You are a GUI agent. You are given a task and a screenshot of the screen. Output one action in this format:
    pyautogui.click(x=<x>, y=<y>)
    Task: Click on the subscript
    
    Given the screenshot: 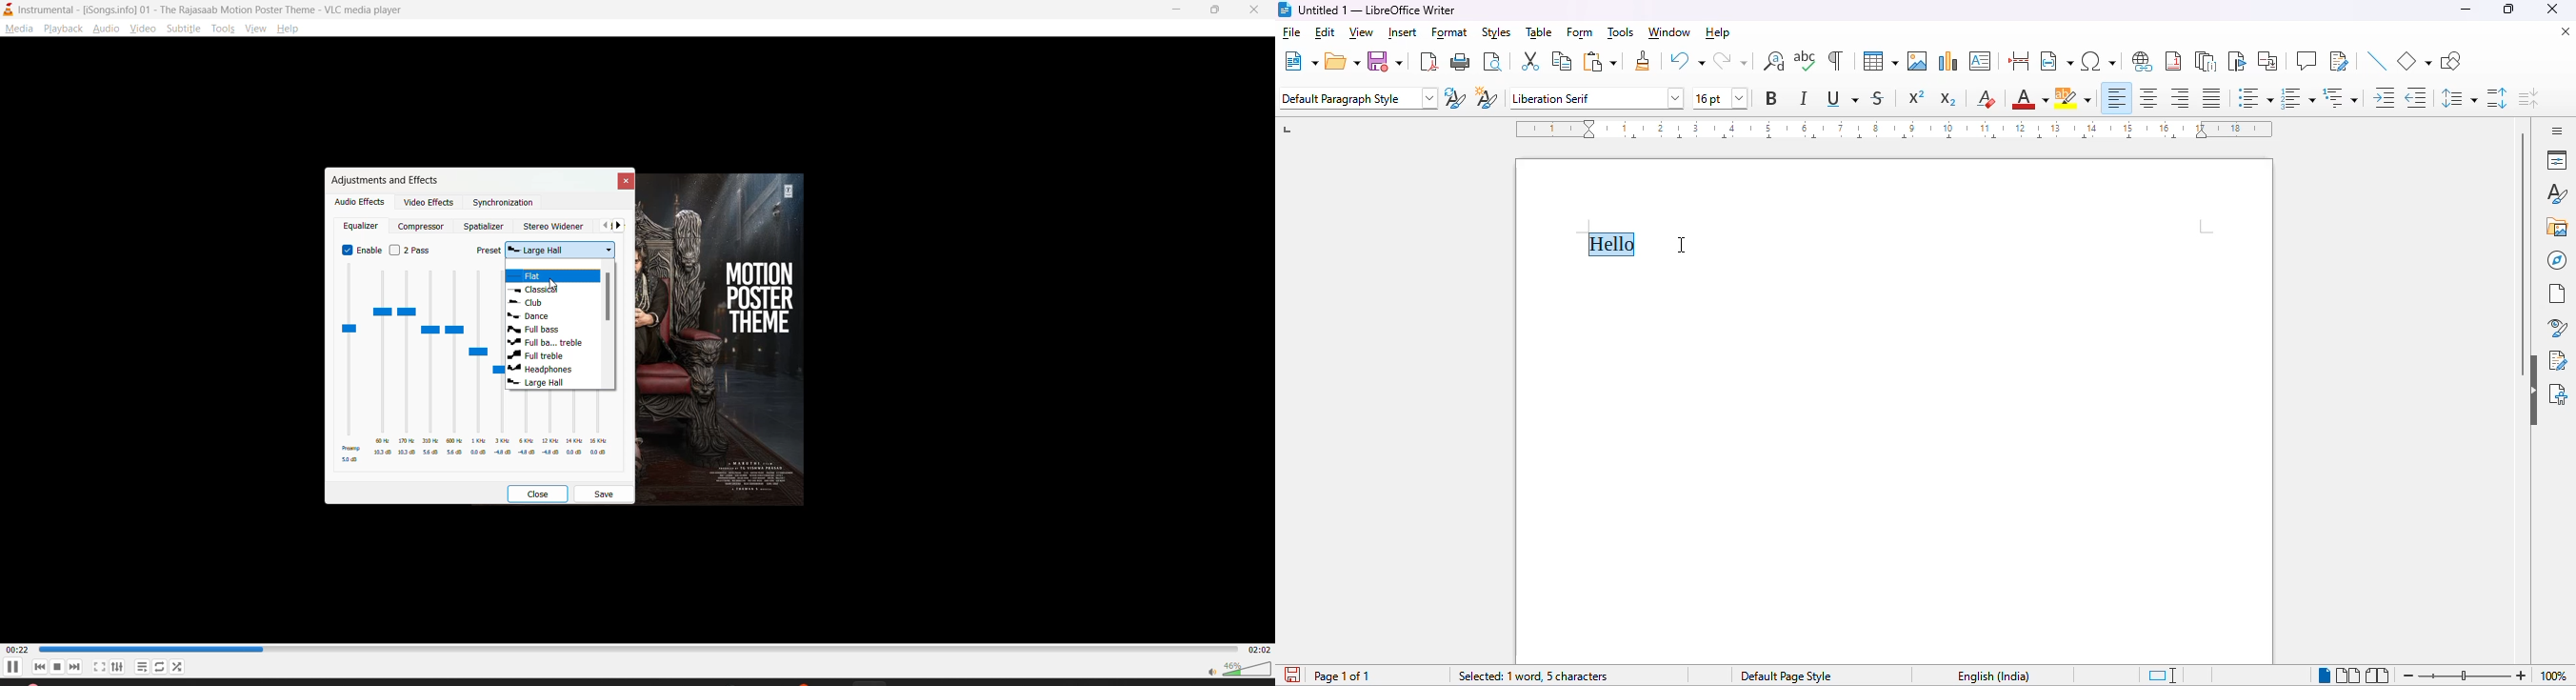 What is the action you would take?
    pyautogui.click(x=1948, y=98)
    